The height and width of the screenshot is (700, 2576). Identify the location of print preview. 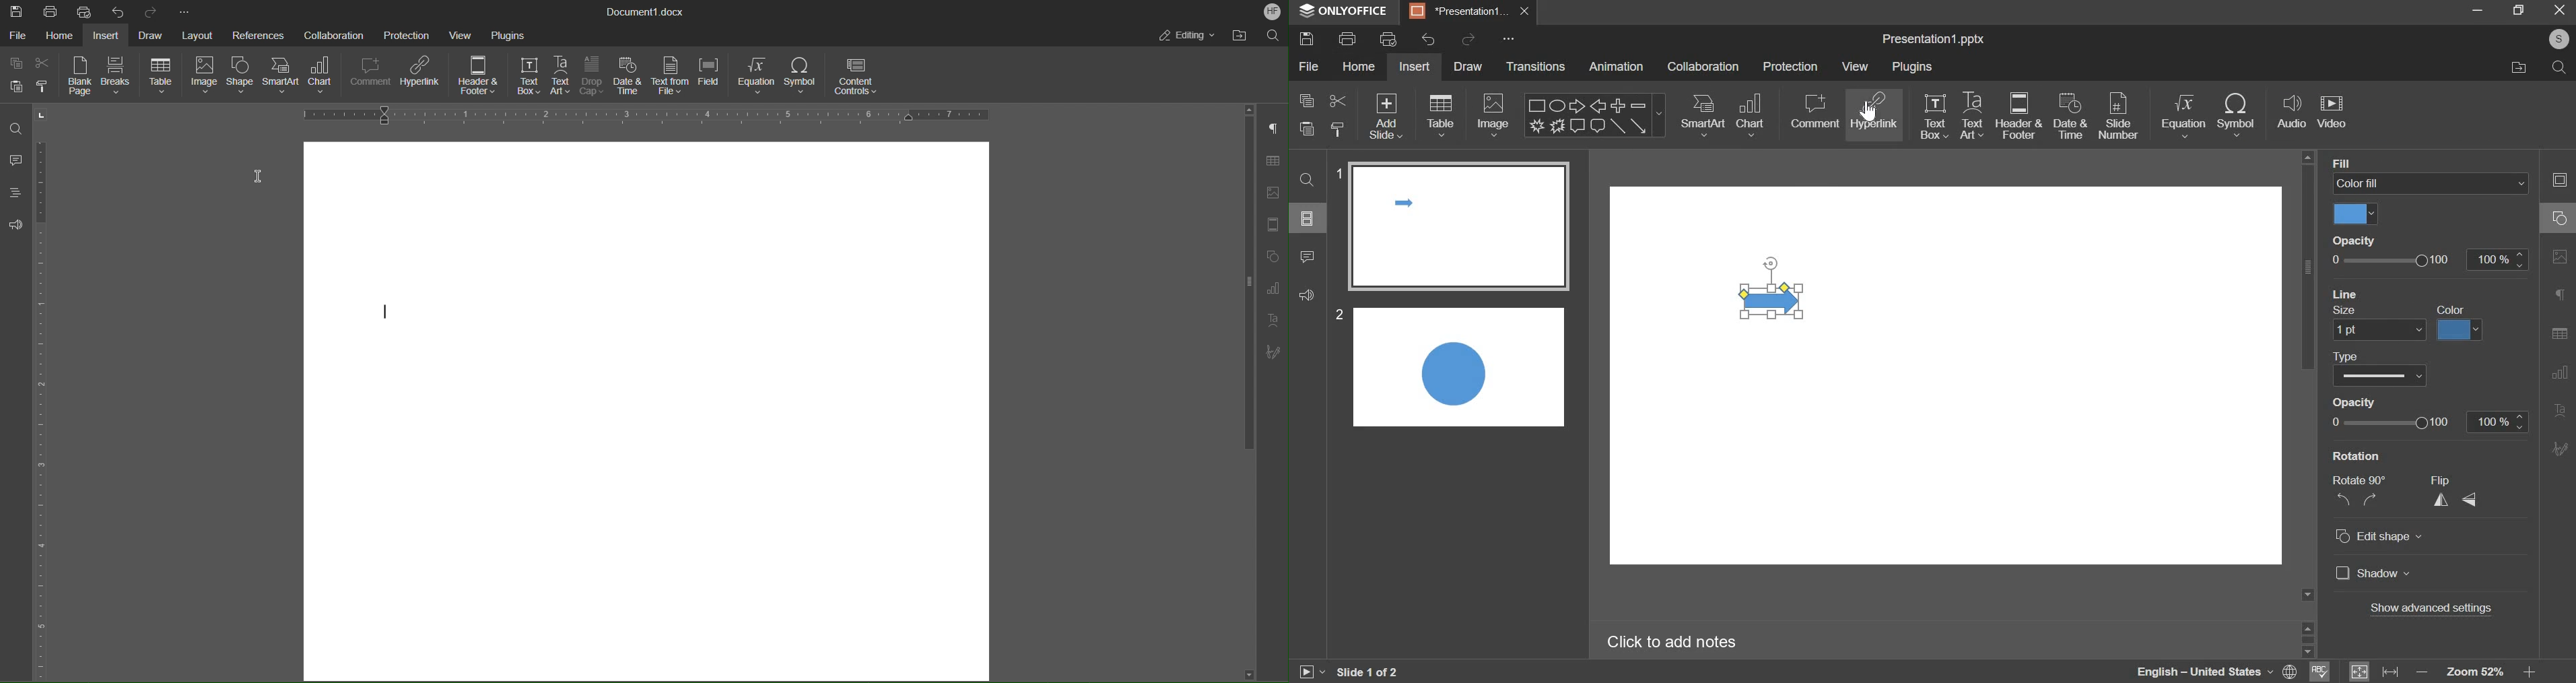
(1388, 38).